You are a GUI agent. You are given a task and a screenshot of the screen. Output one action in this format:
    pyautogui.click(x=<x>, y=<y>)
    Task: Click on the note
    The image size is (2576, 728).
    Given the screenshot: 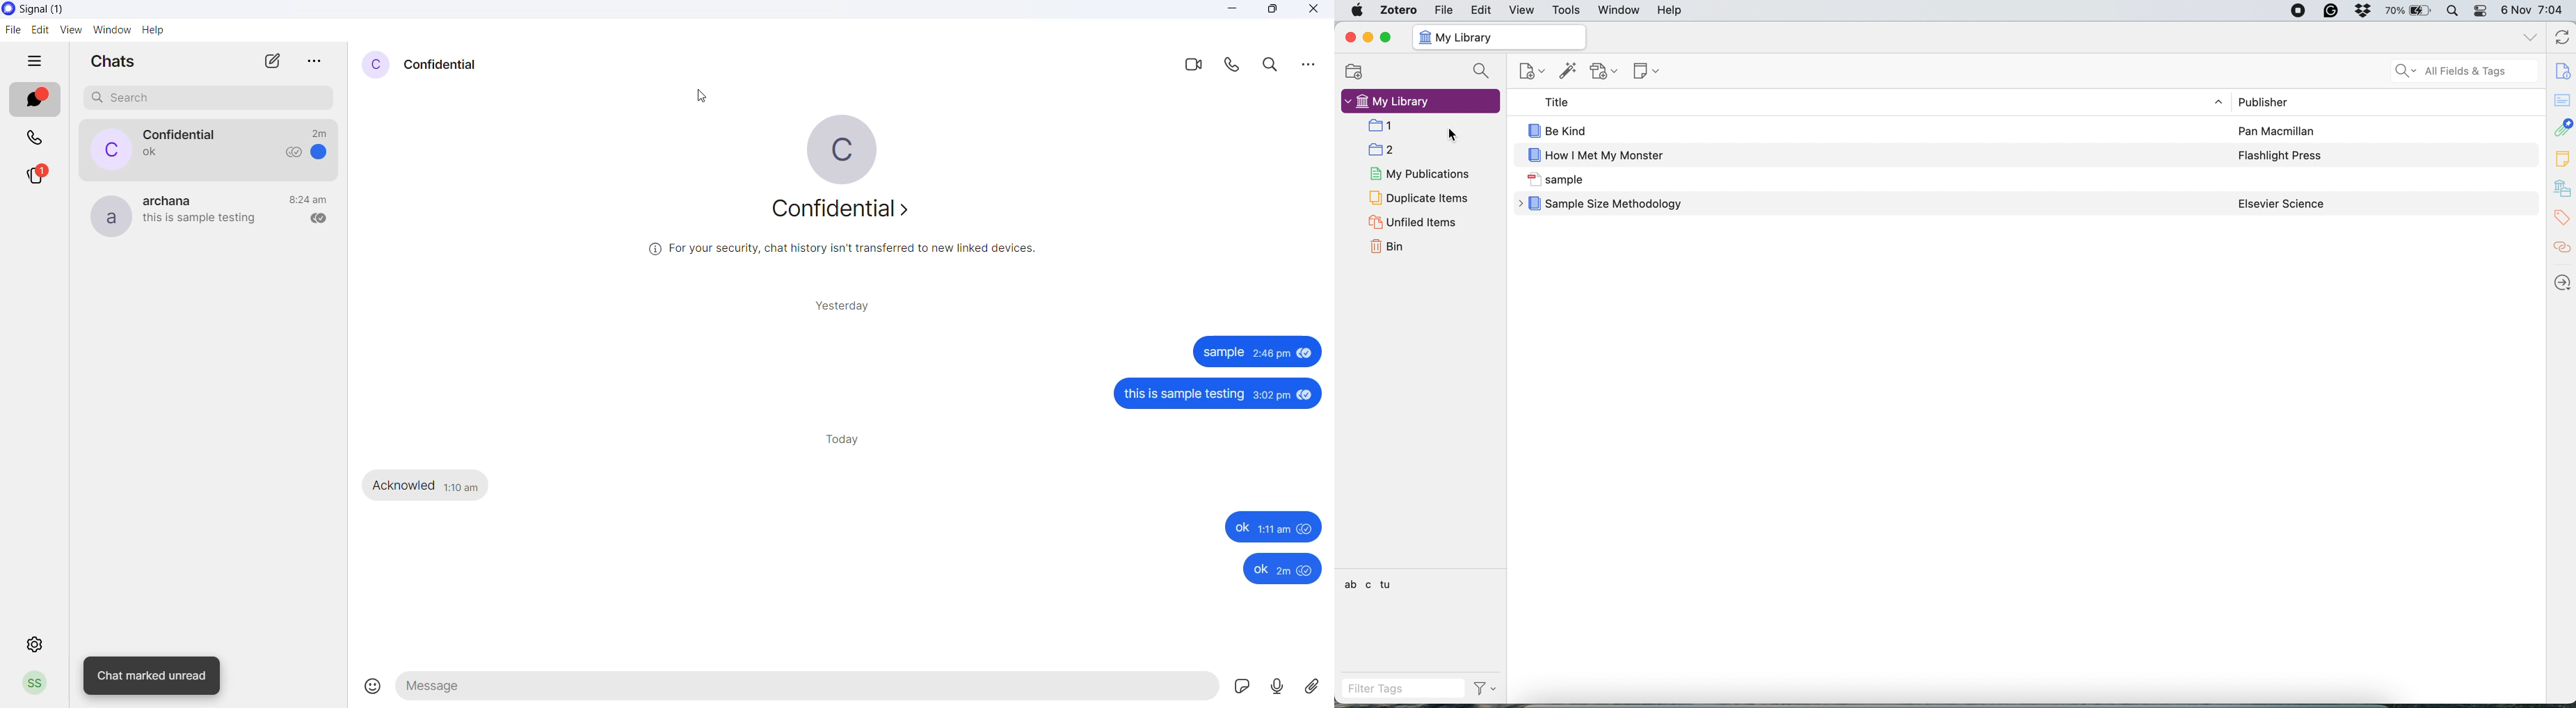 What is the action you would take?
    pyautogui.click(x=1646, y=73)
    